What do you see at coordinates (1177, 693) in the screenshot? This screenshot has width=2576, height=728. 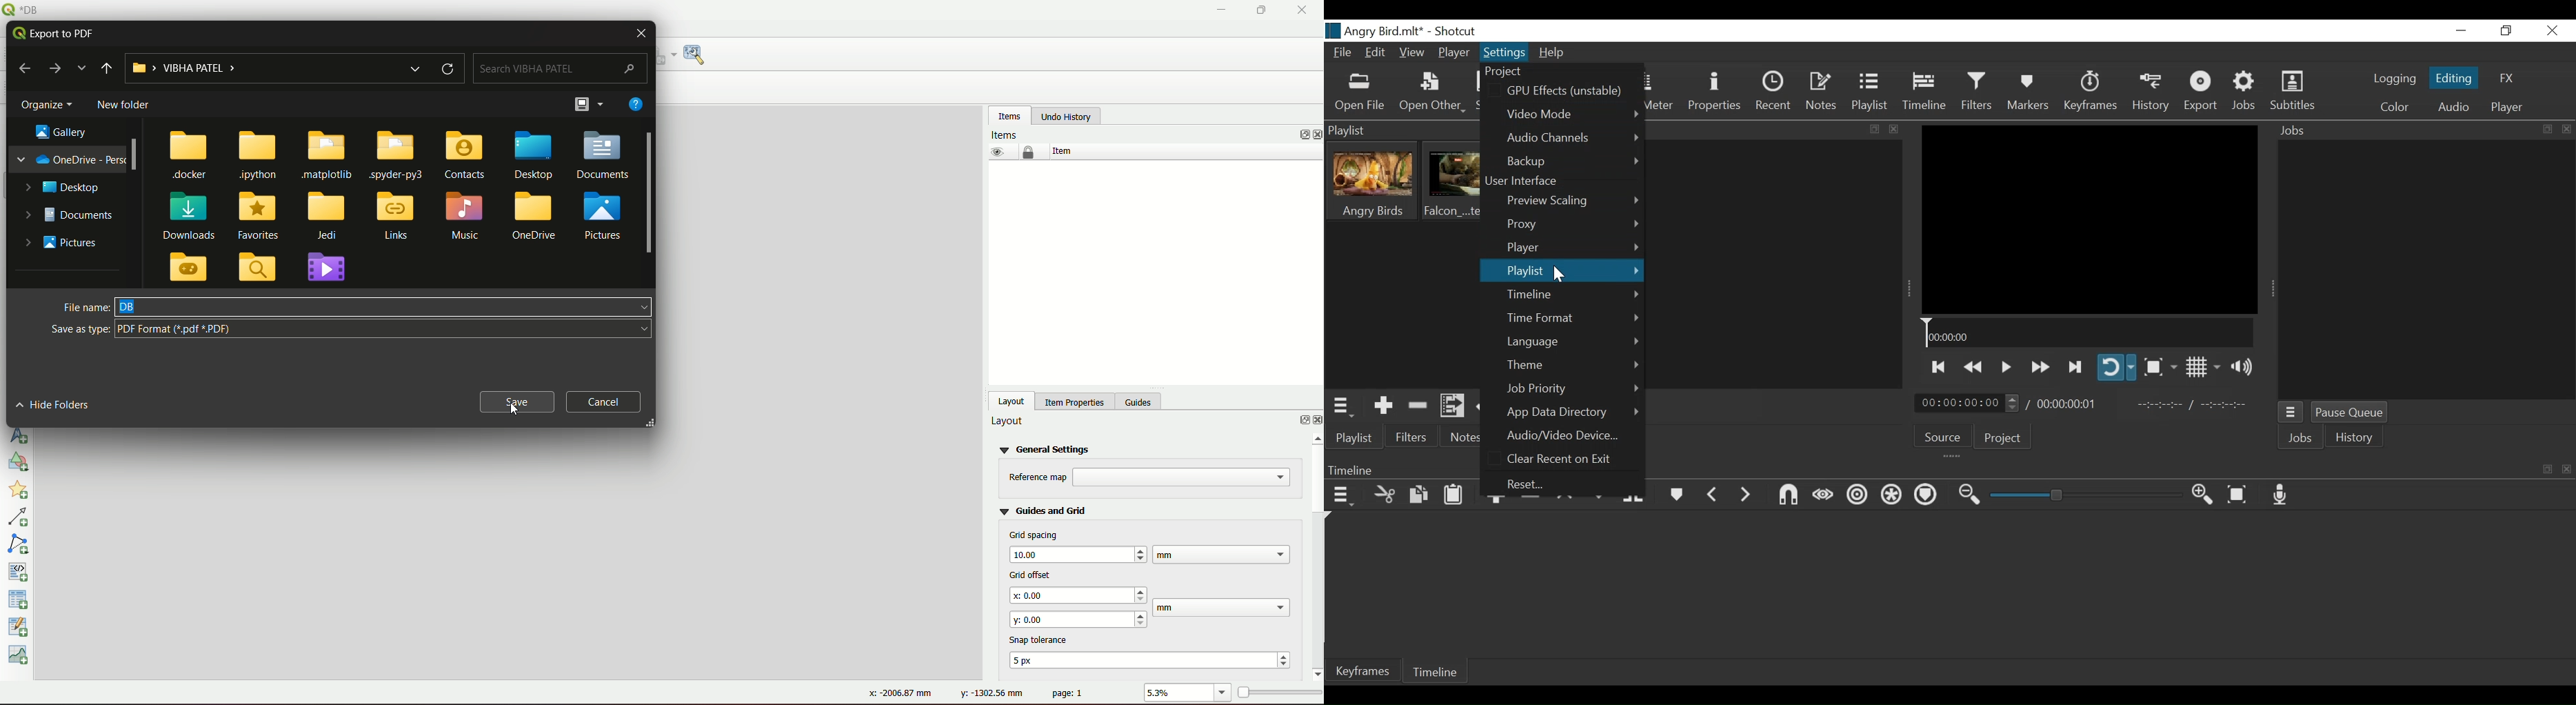 I see `value` at bounding box center [1177, 693].